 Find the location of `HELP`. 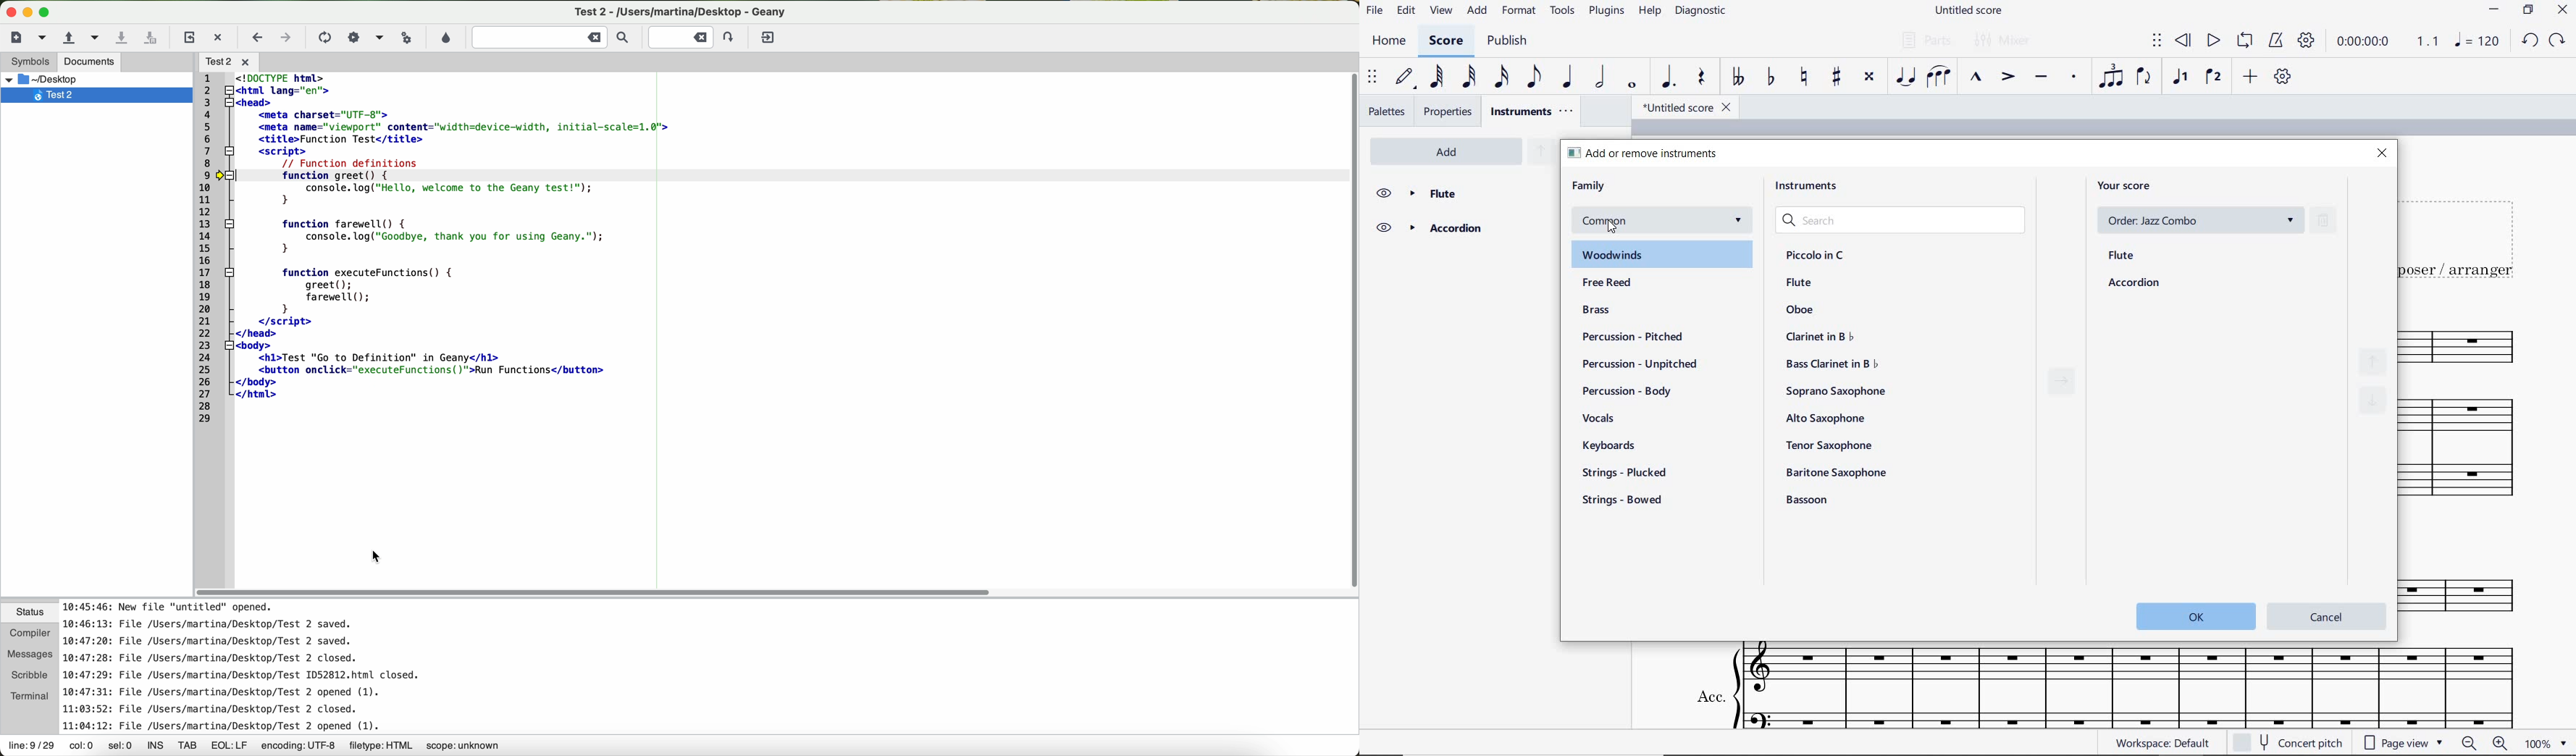

HELP is located at coordinates (1650, 12).